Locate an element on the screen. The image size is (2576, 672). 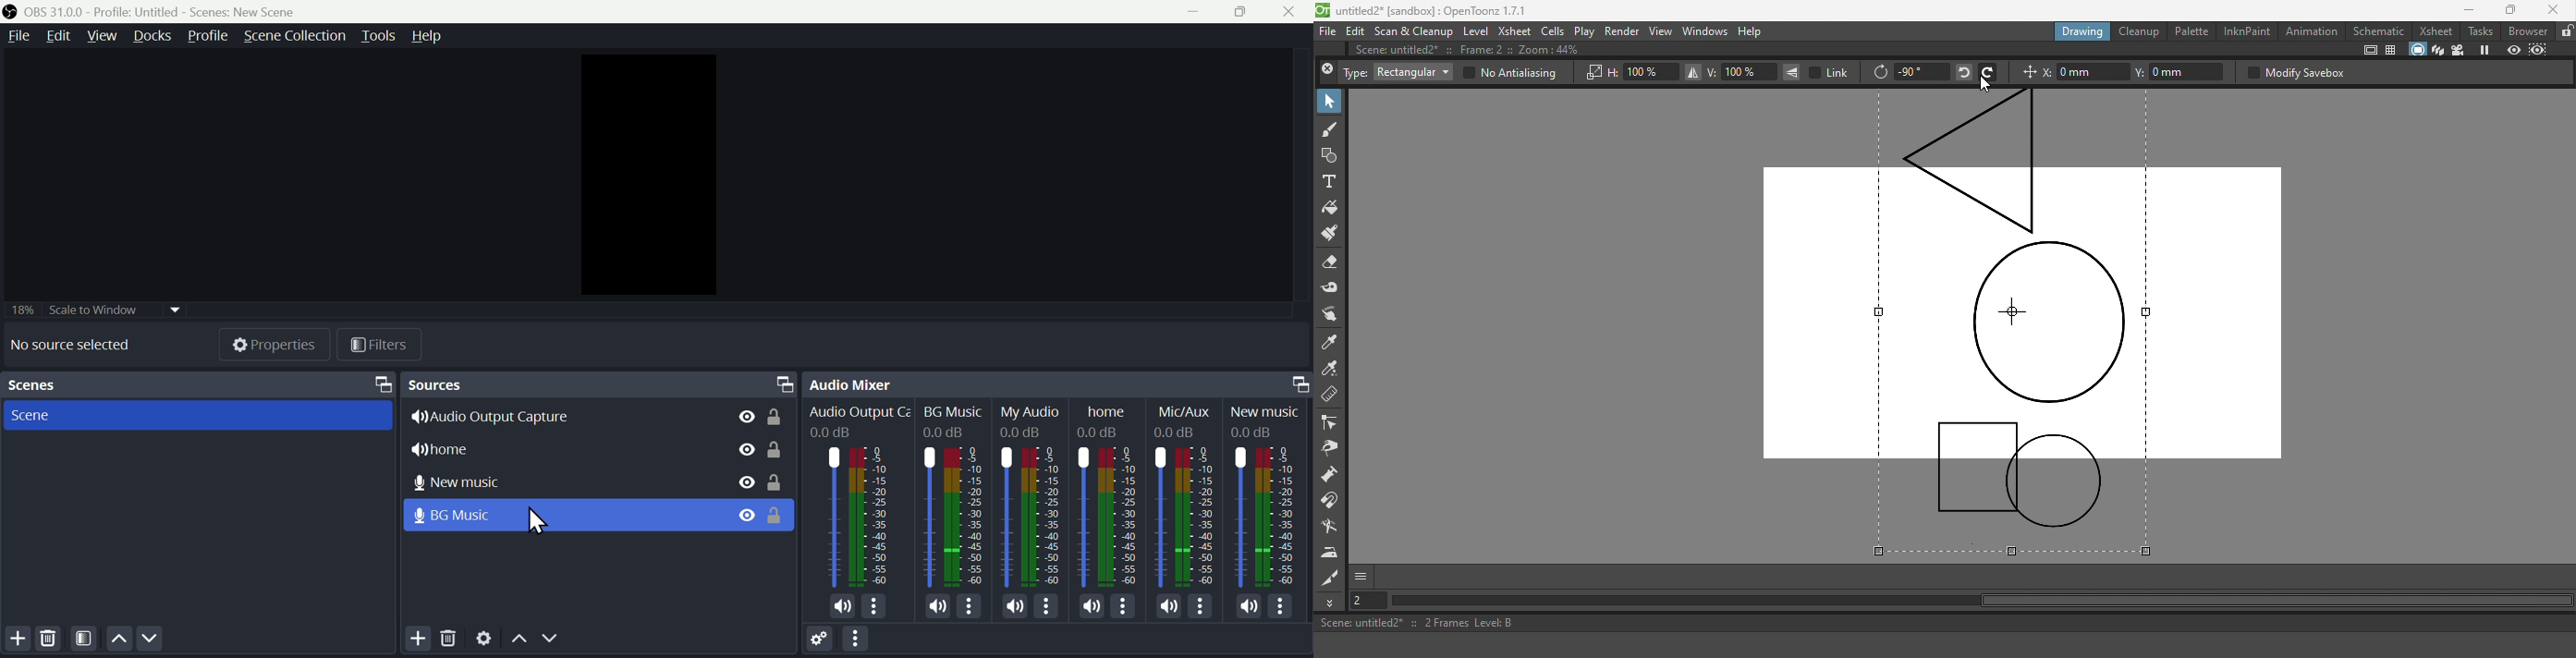
Flip selection horizontally is located at coordinates (1691, 73).